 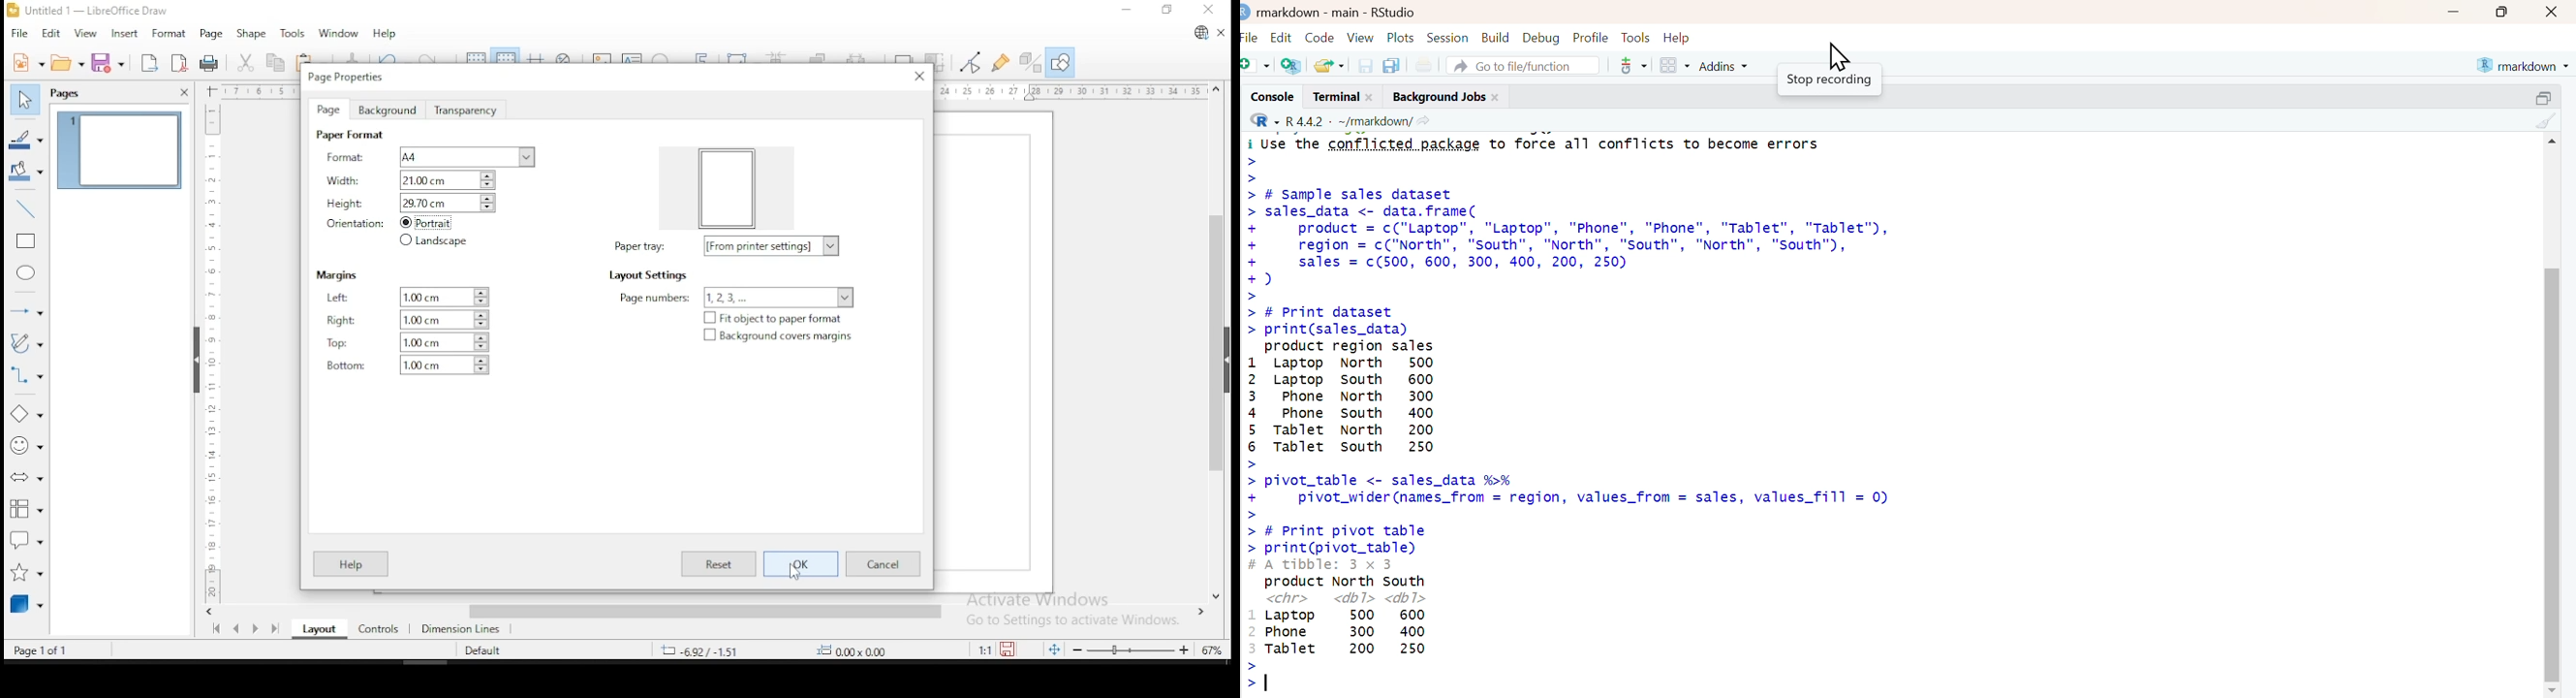 What do you see at coordinates (170, 35) in the screenshot?
I see `format` at bounding box center [170, 35].